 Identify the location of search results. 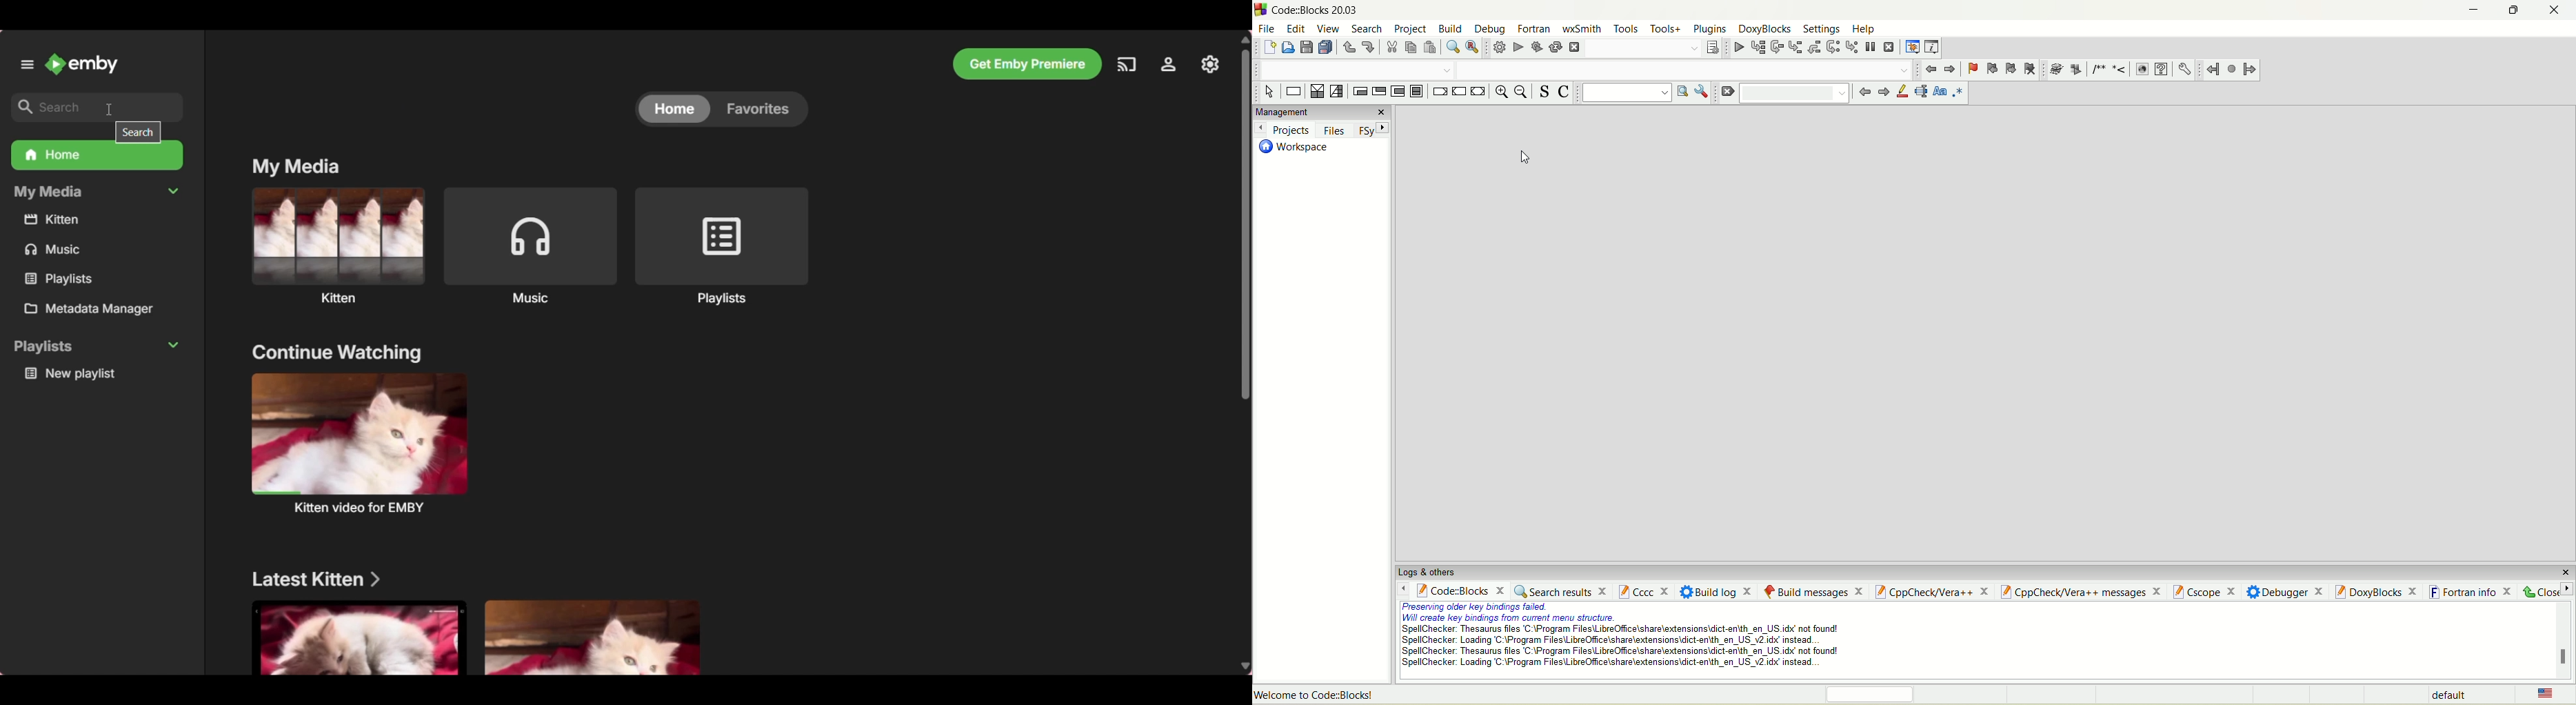
(1563, 591).